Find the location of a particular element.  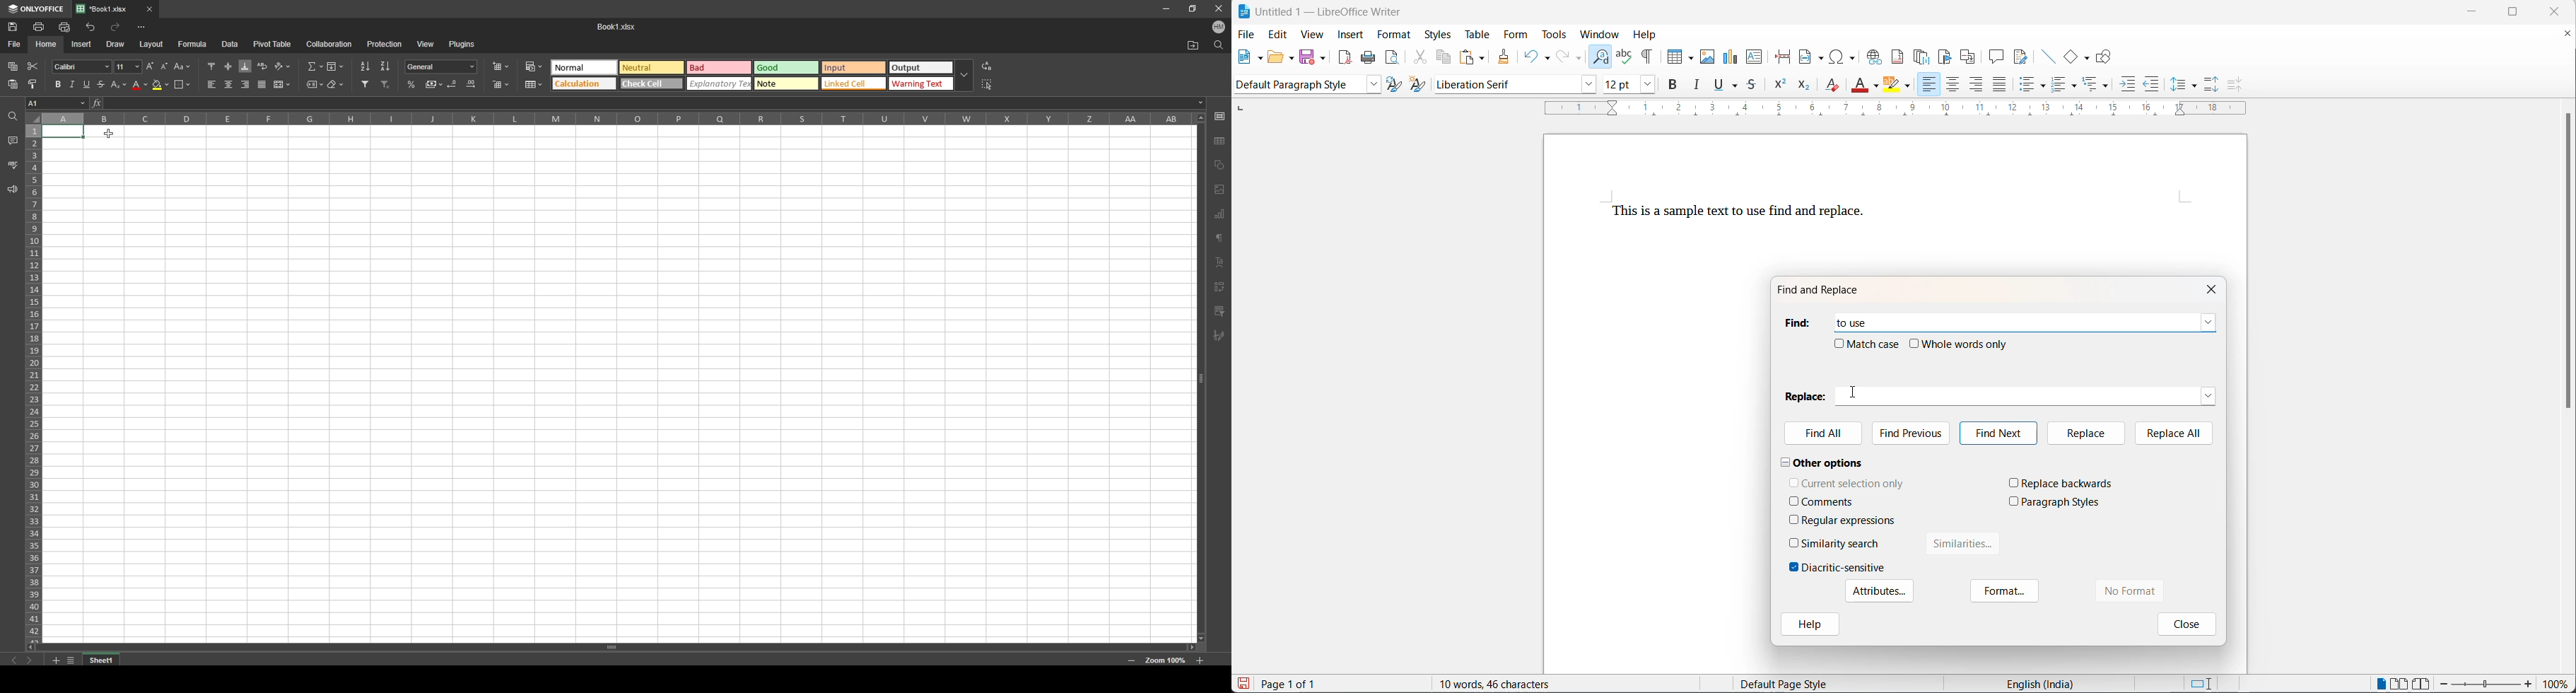

layout is located at coordinates (152, 45).